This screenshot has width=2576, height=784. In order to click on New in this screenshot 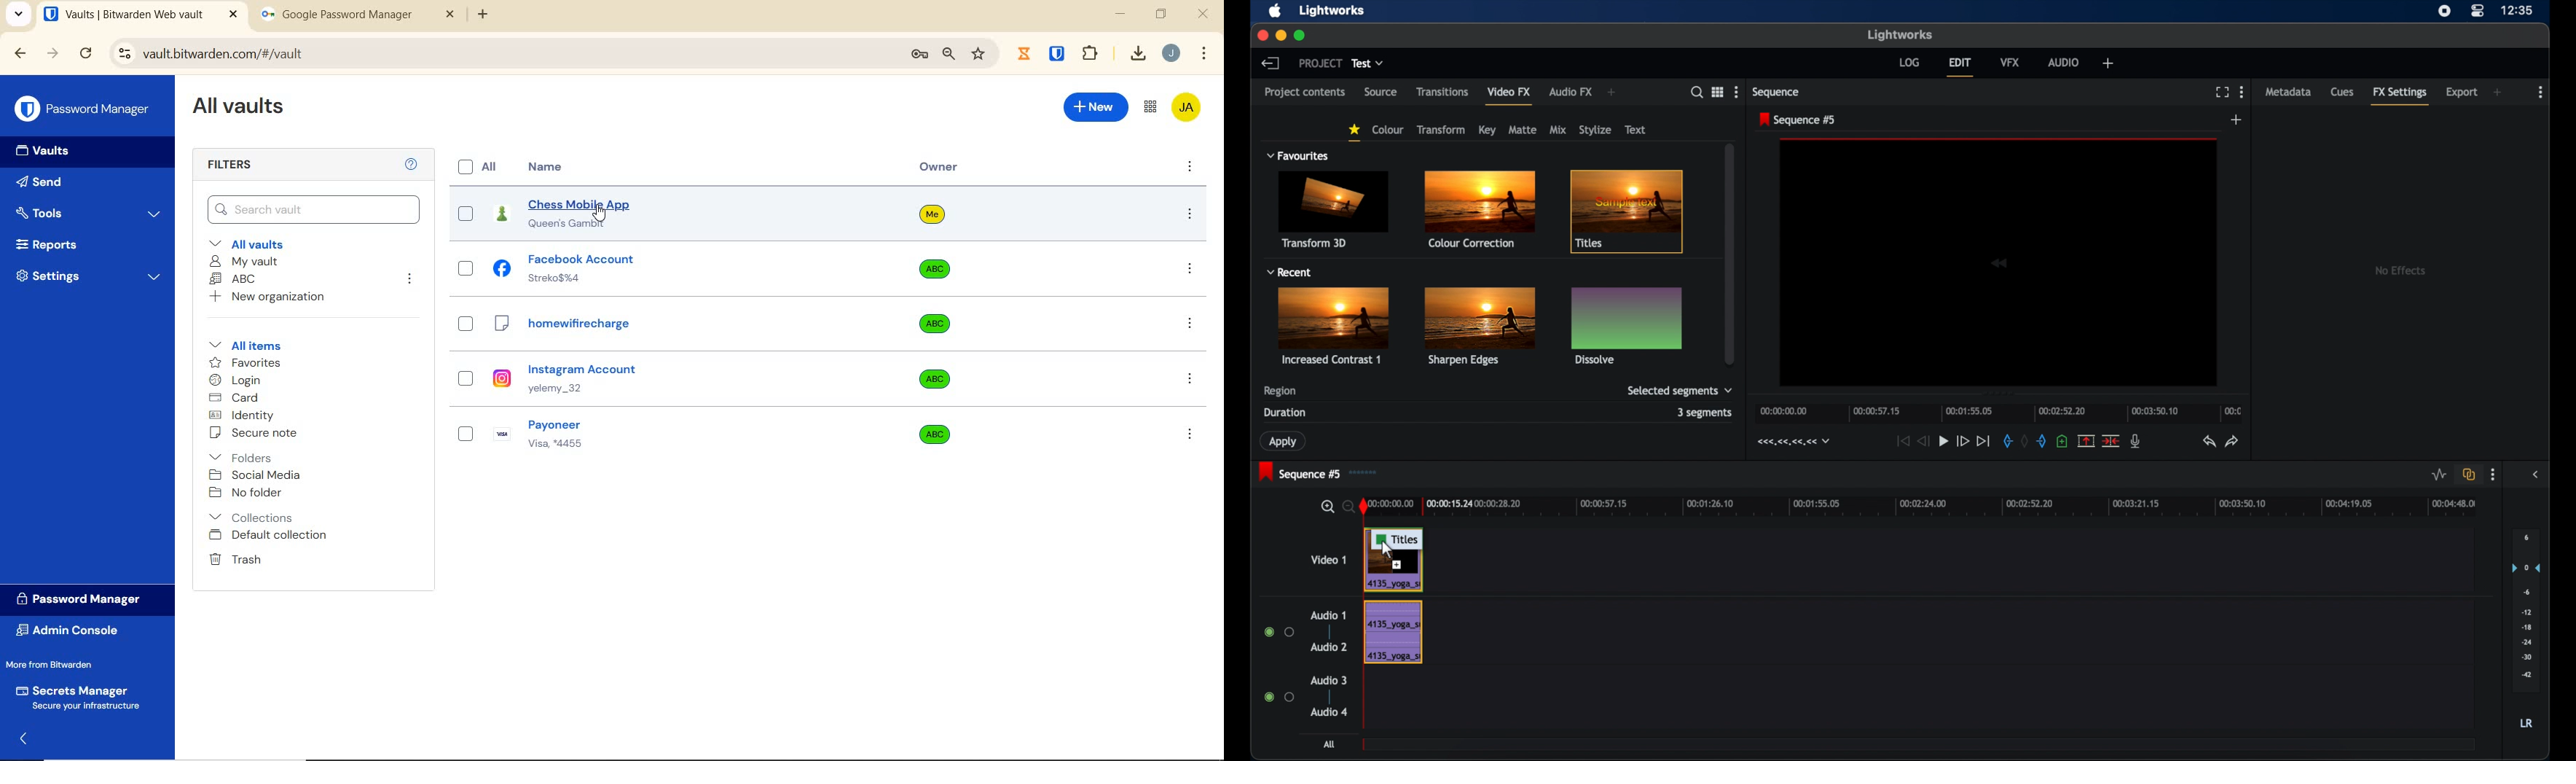, I will do `click(1096, 109)`.